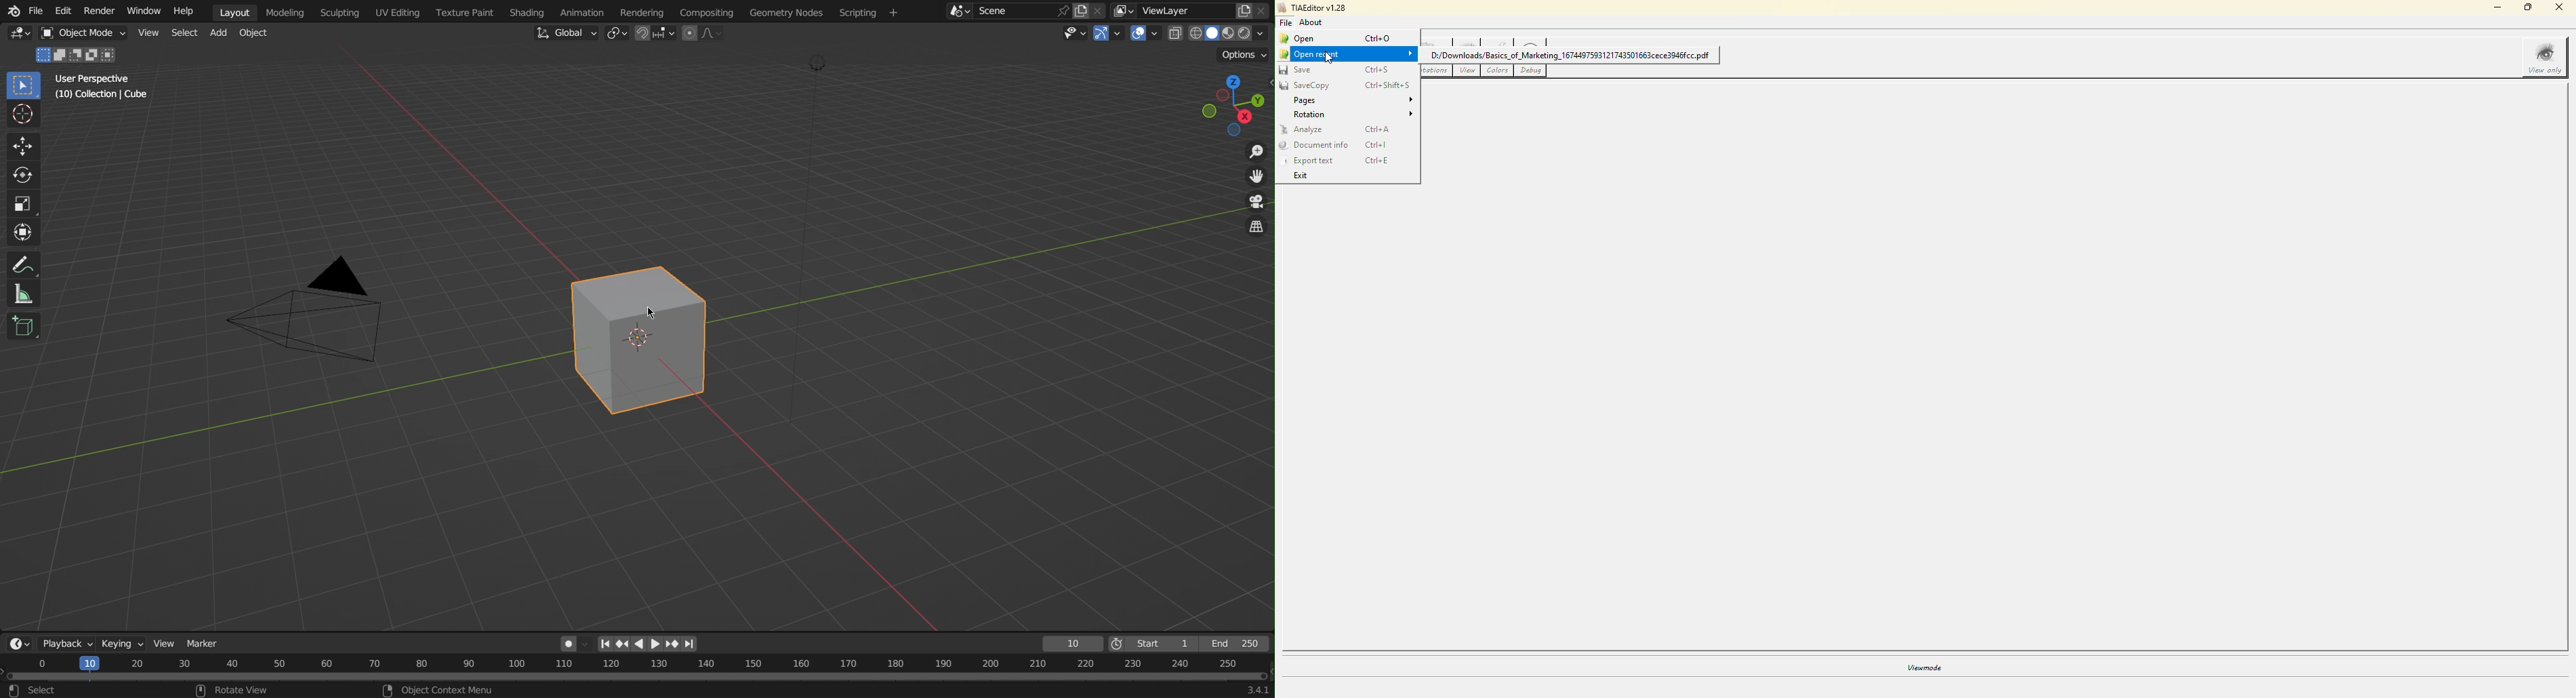  Describe the element at coordinates (24, 116) in the screenshot. I see `Cursor` at that location.